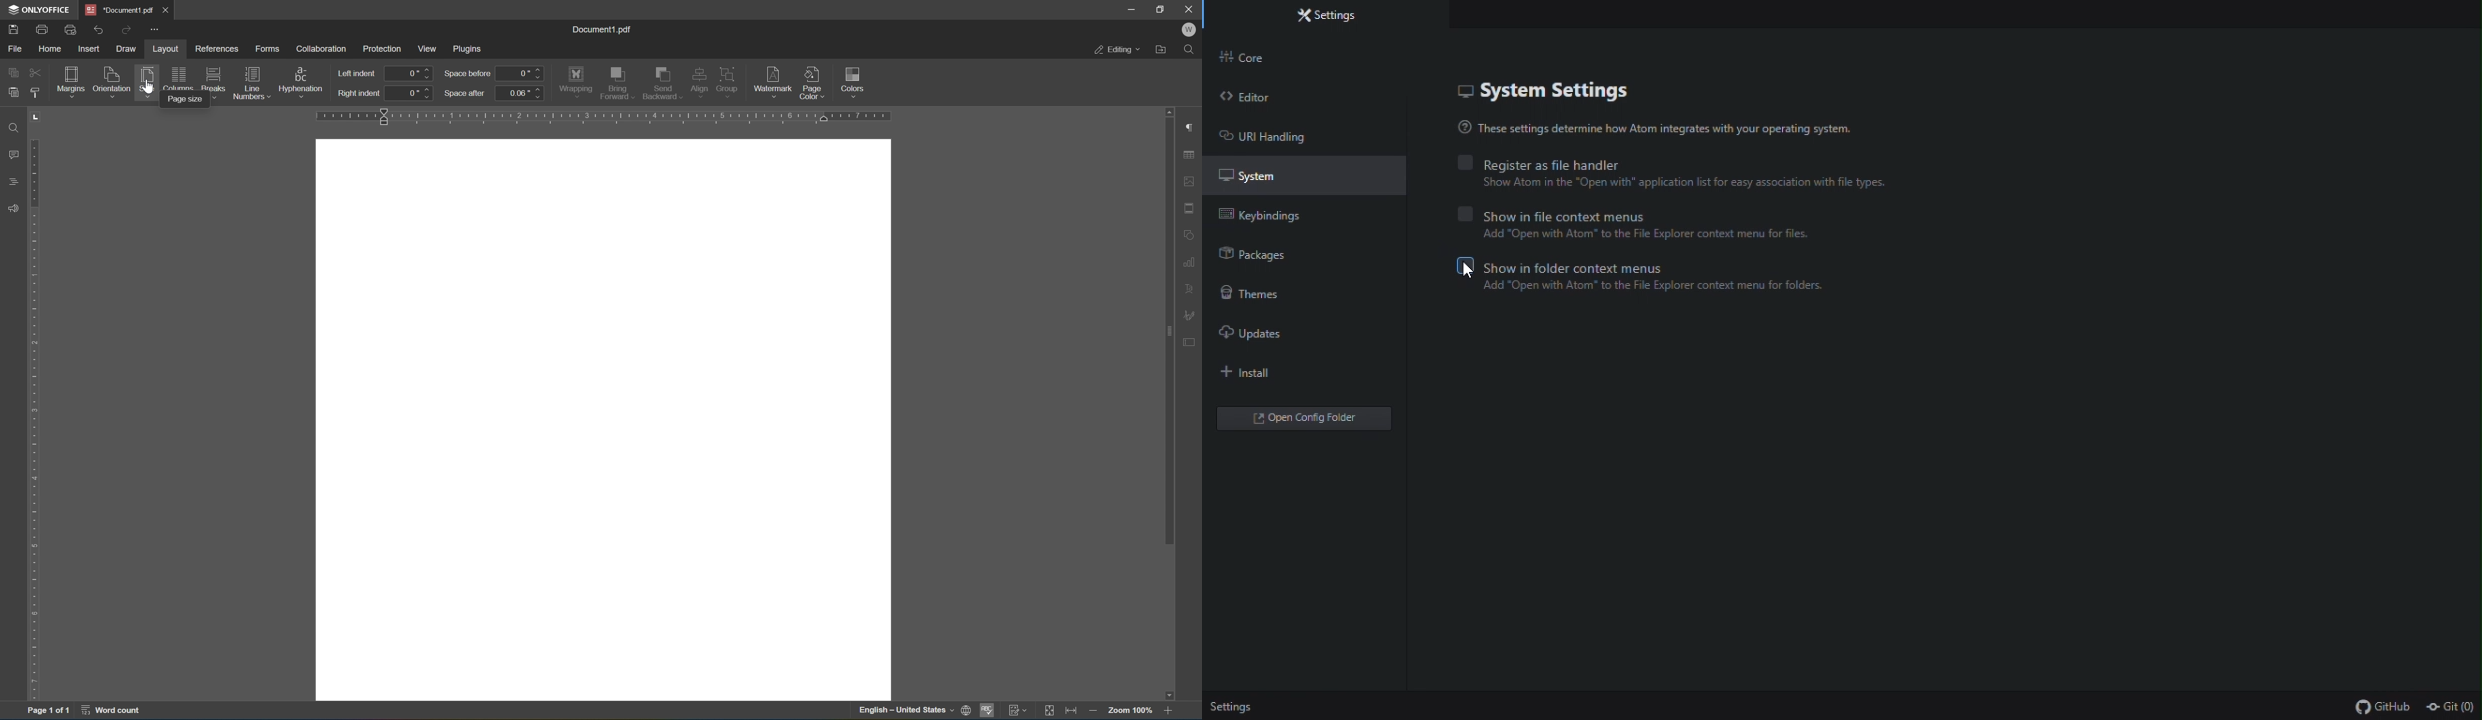  Describe the element at coordinates (1190, 340) in the screenshot. I see `Form settings` at that location.